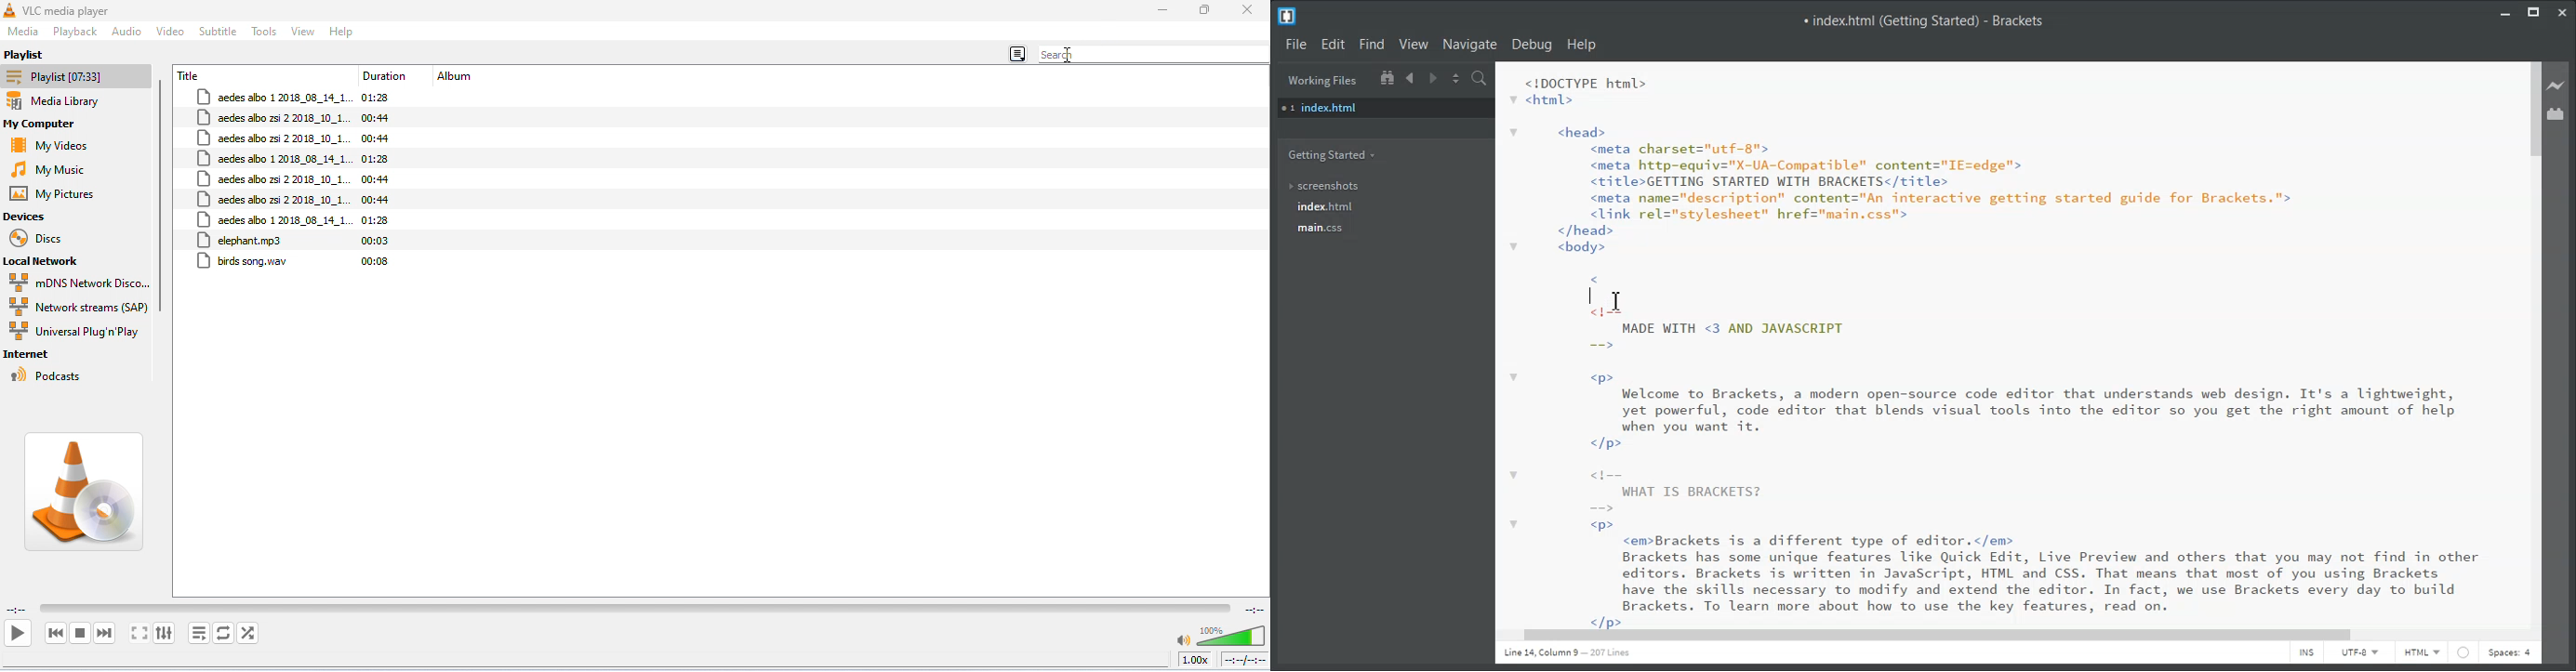 The width and height of the screenshot is (2576, 672). Describe the element at coordinates (1567, 653) in the screenshot. I see `Text` at that location.